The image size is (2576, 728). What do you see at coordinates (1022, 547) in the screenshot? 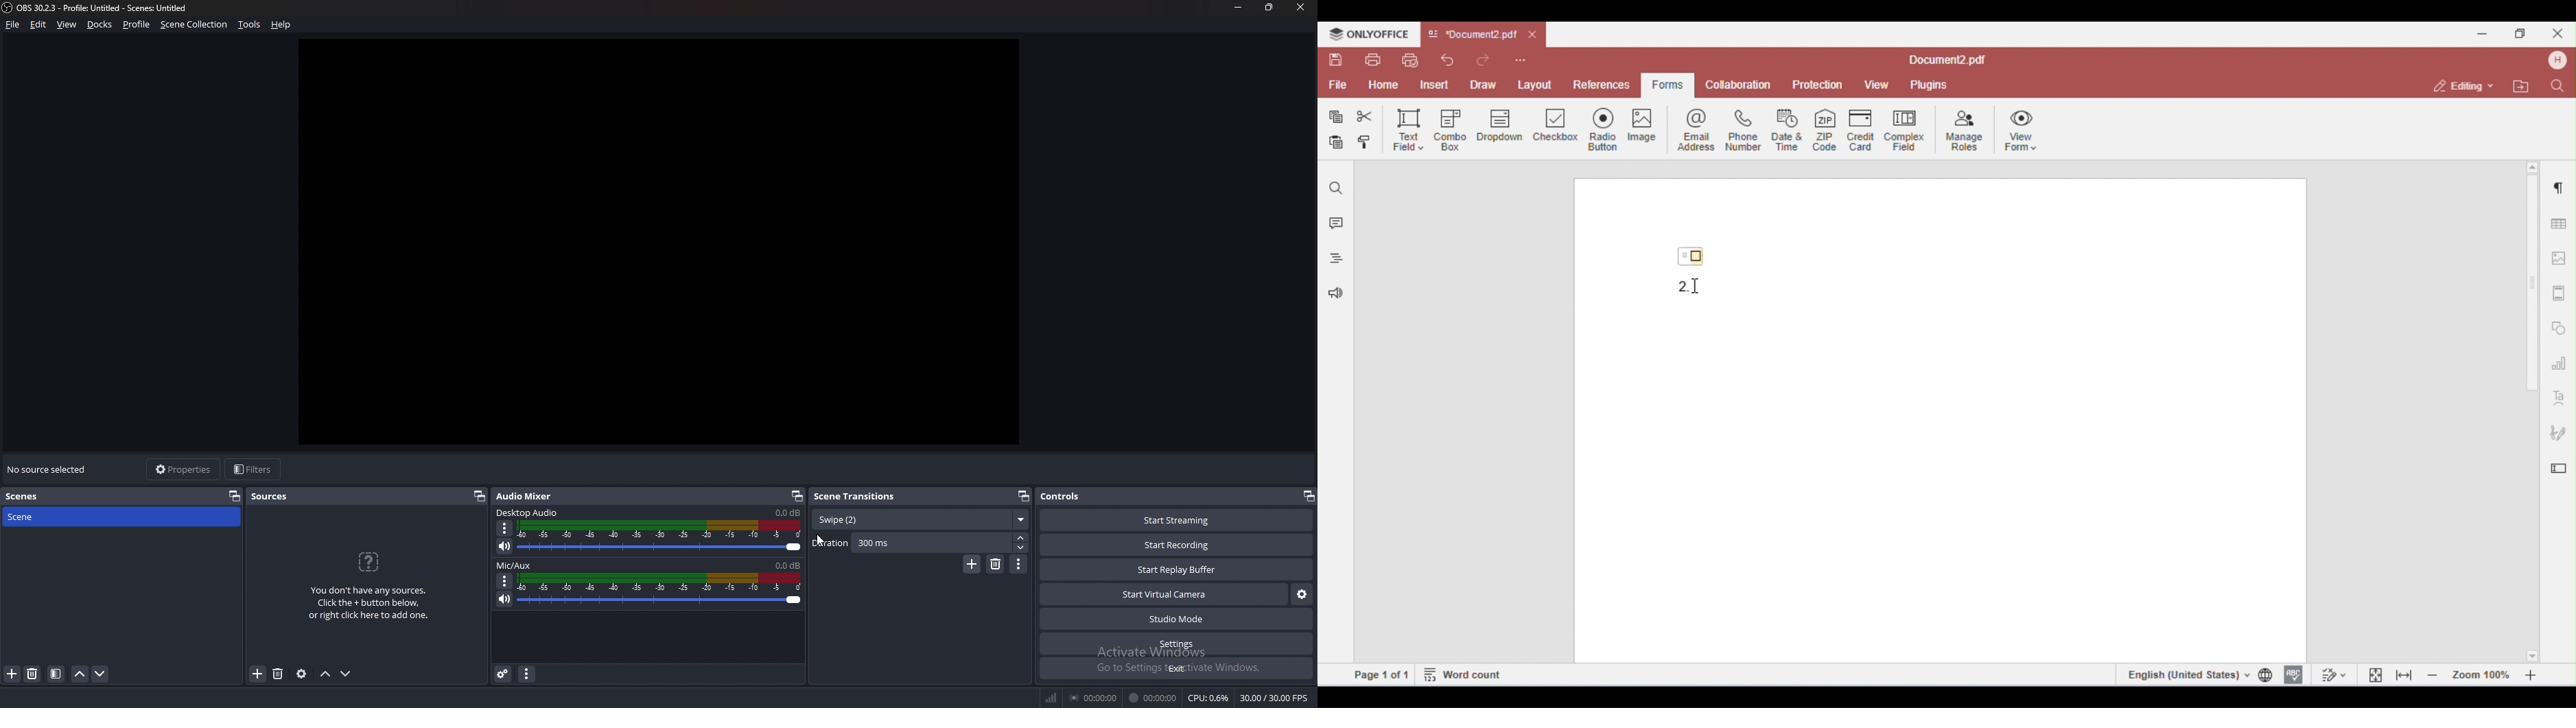
I see `decrease duration` at bounding box center [1022, 547].